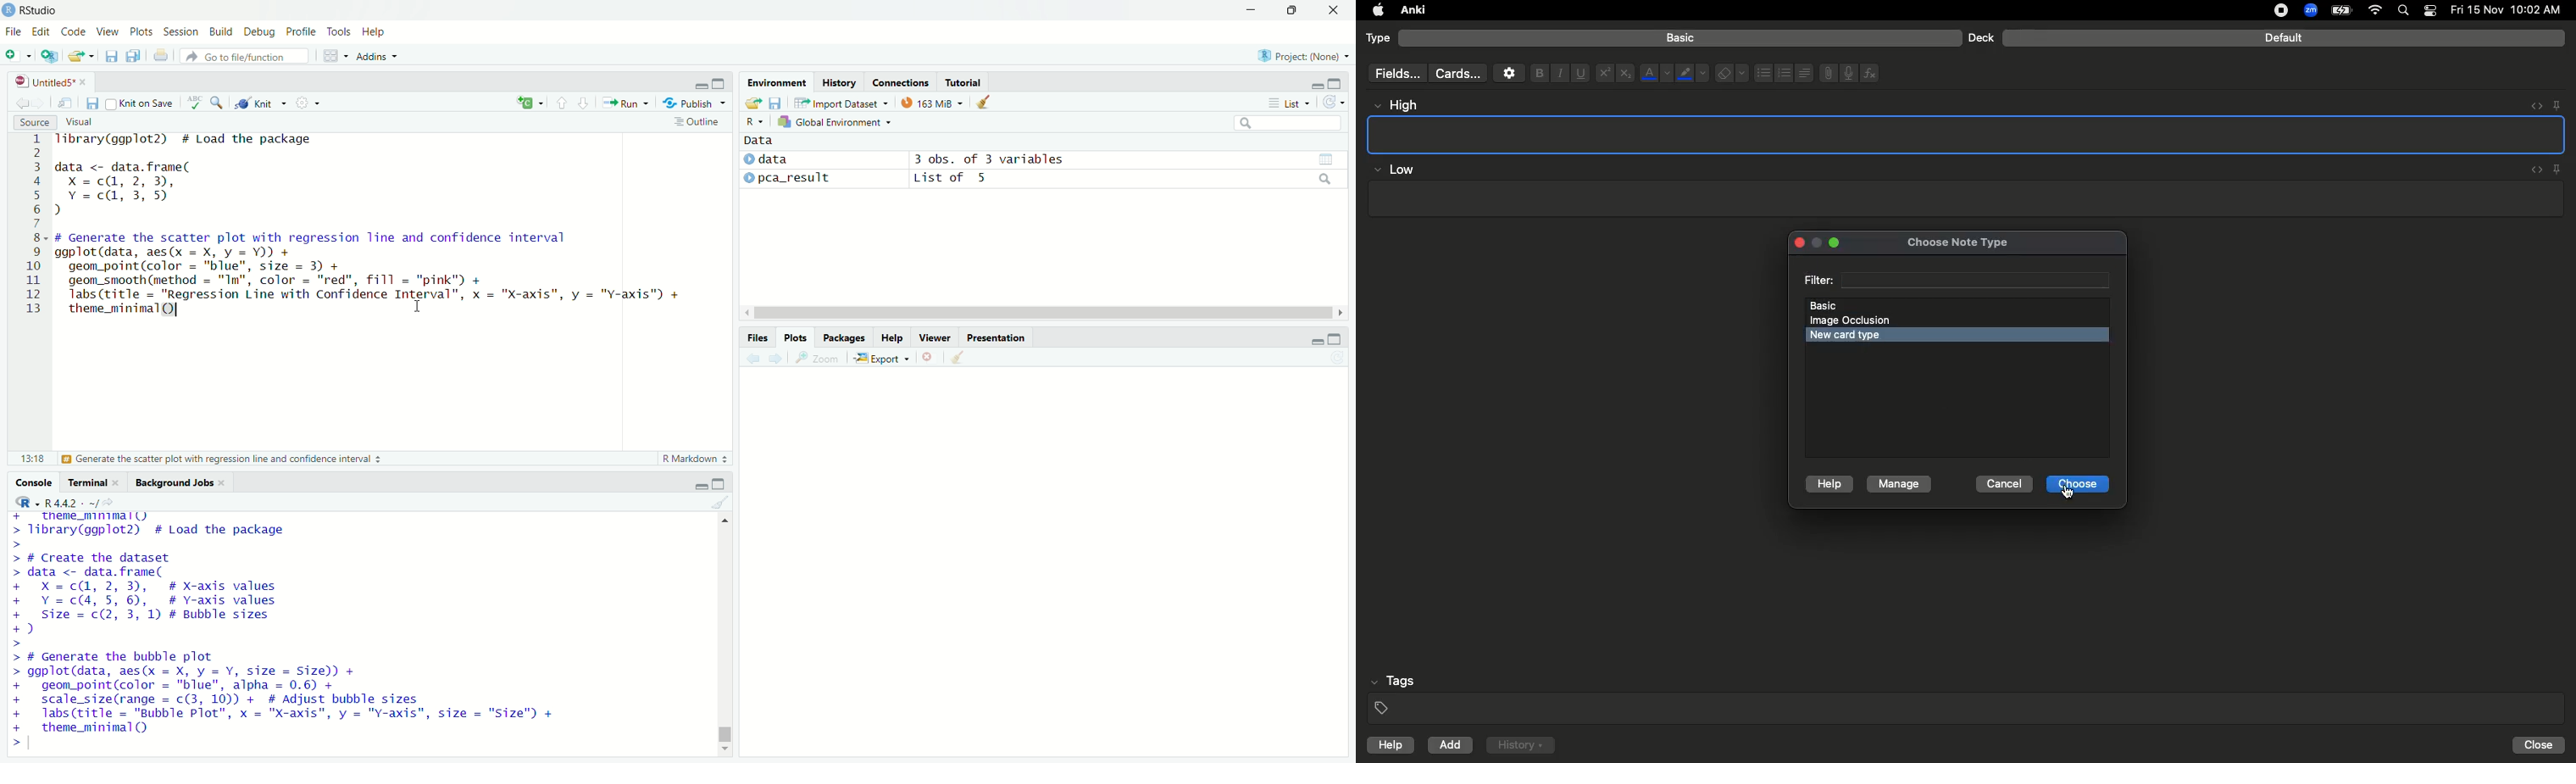 Image resolution: width=2576 pixels, height=784 pixels. I want to click on Plots, so click(794, 337).